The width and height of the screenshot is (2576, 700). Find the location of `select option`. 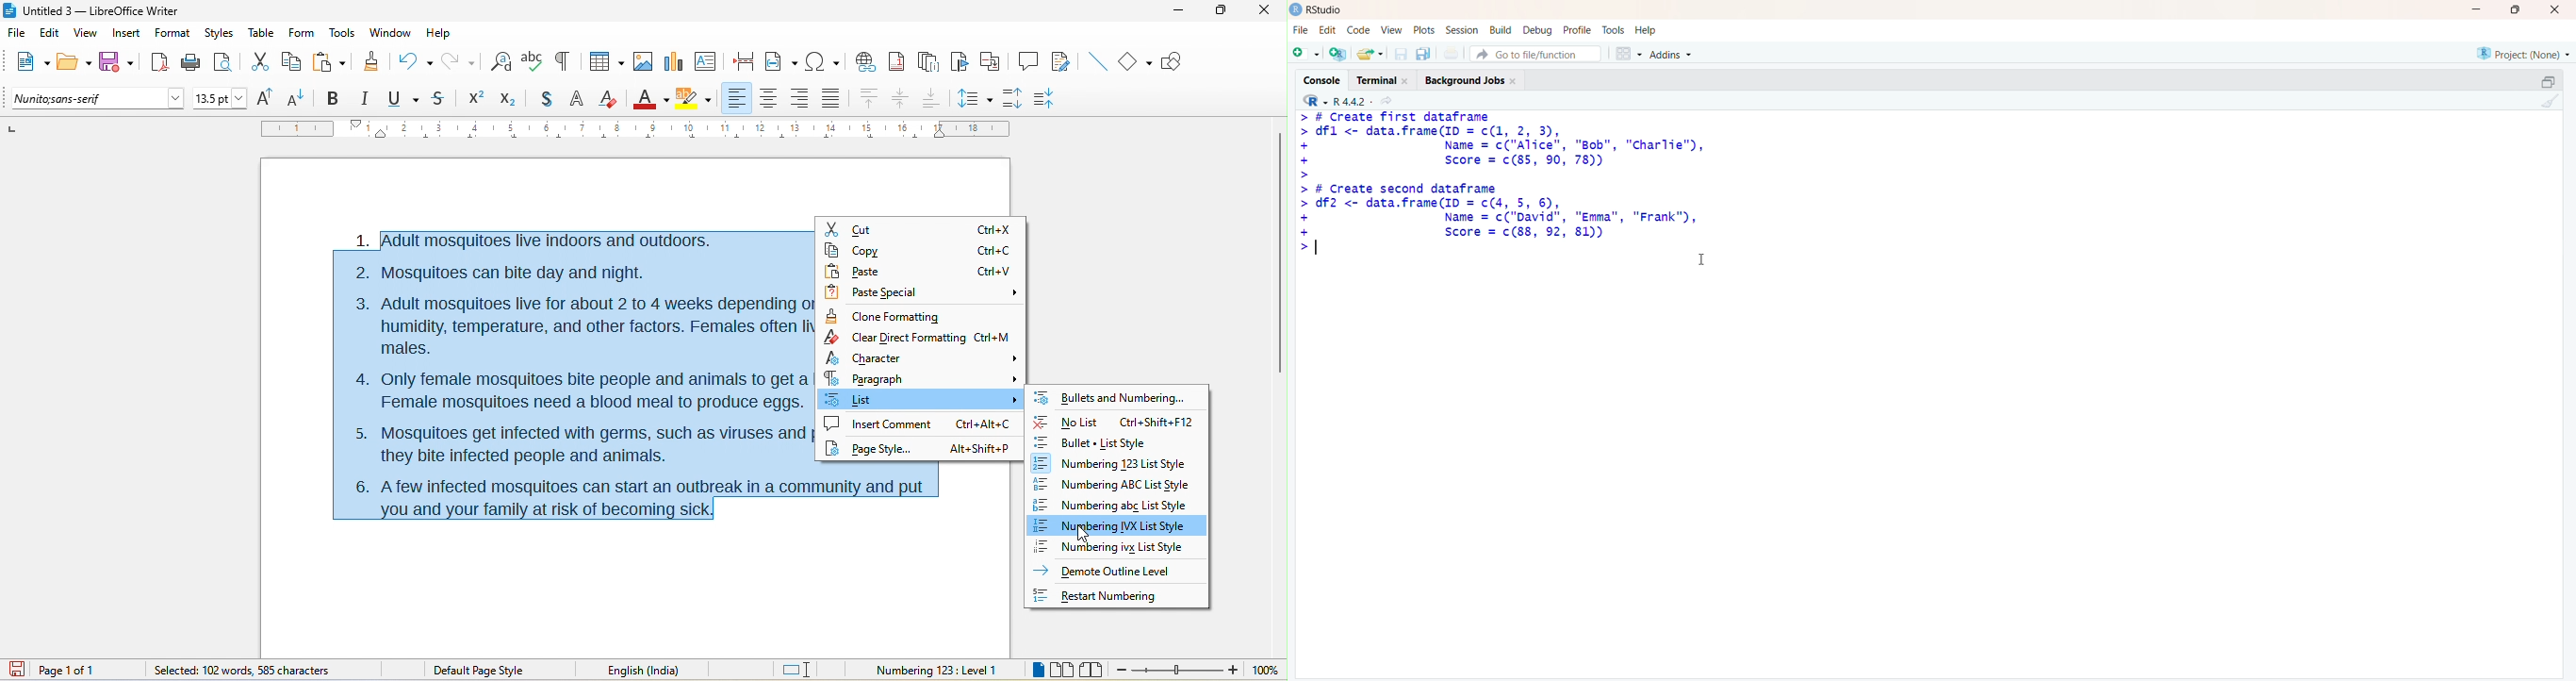

select option is located at coordinates (923, 399).